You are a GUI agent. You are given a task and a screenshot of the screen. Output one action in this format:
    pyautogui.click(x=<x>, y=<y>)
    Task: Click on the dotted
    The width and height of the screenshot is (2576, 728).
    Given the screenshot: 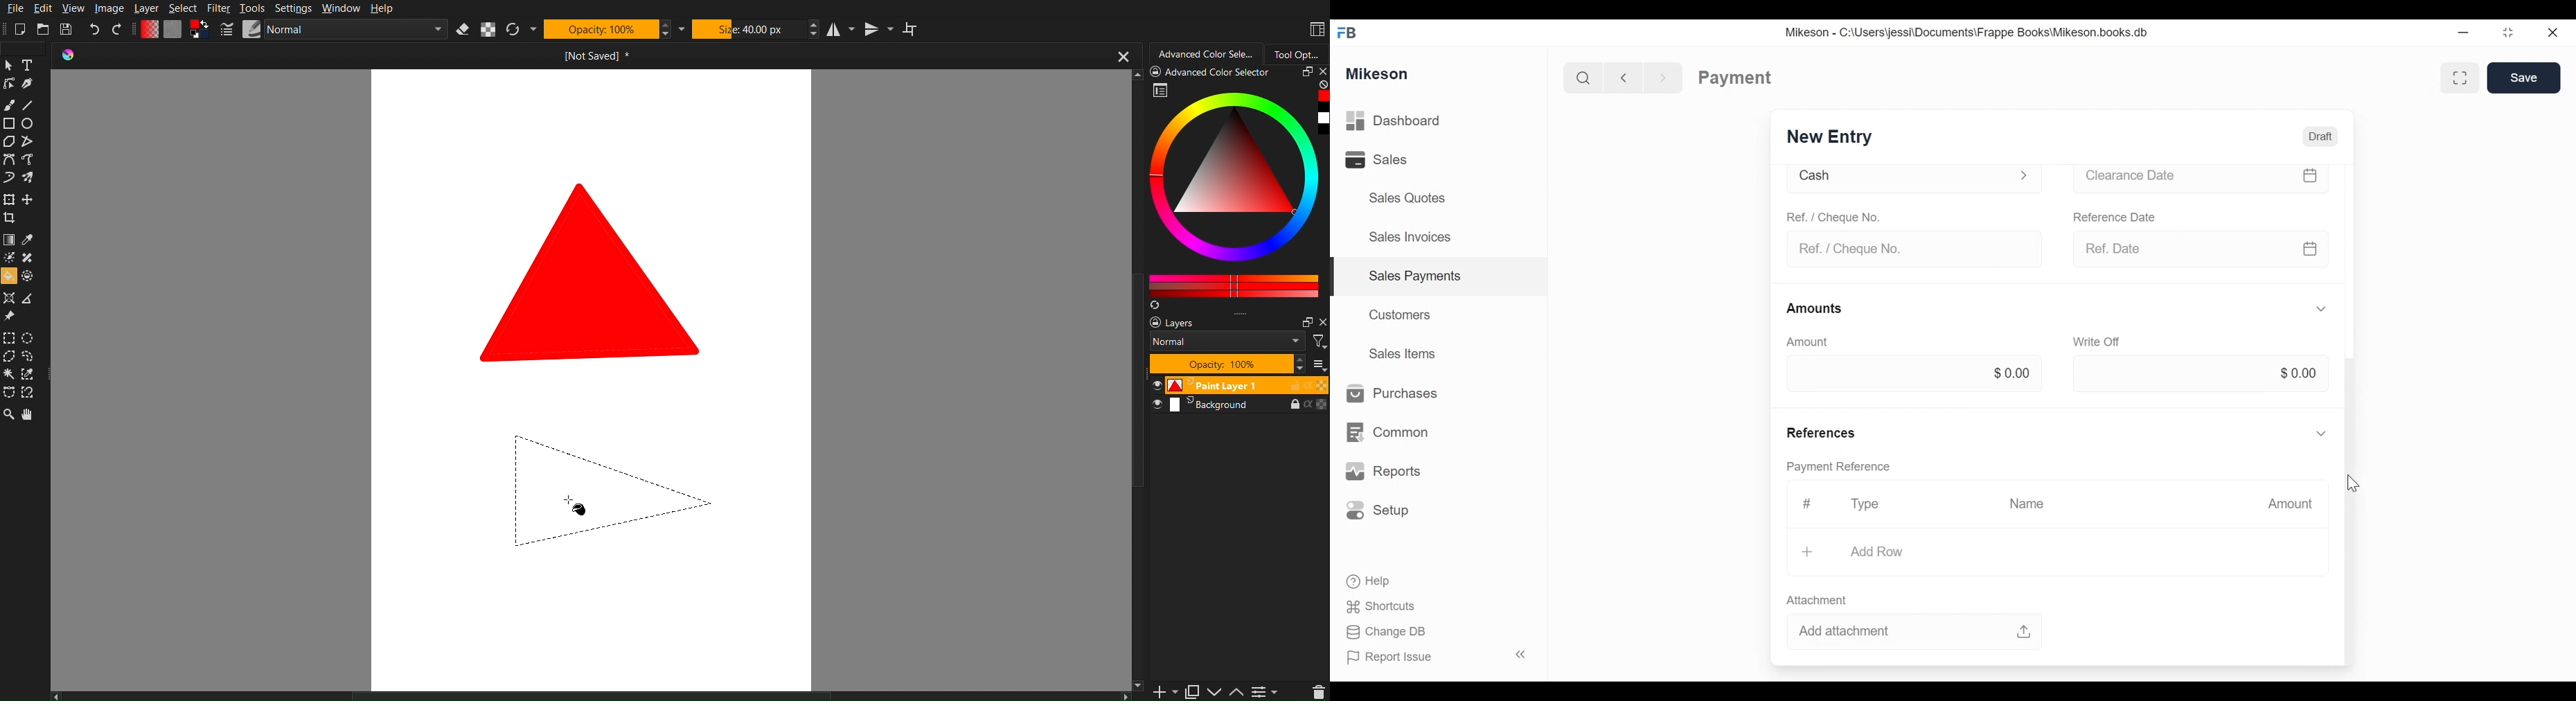 What is the action you would take?
    pyautogui.click(x=30, y=277)
    